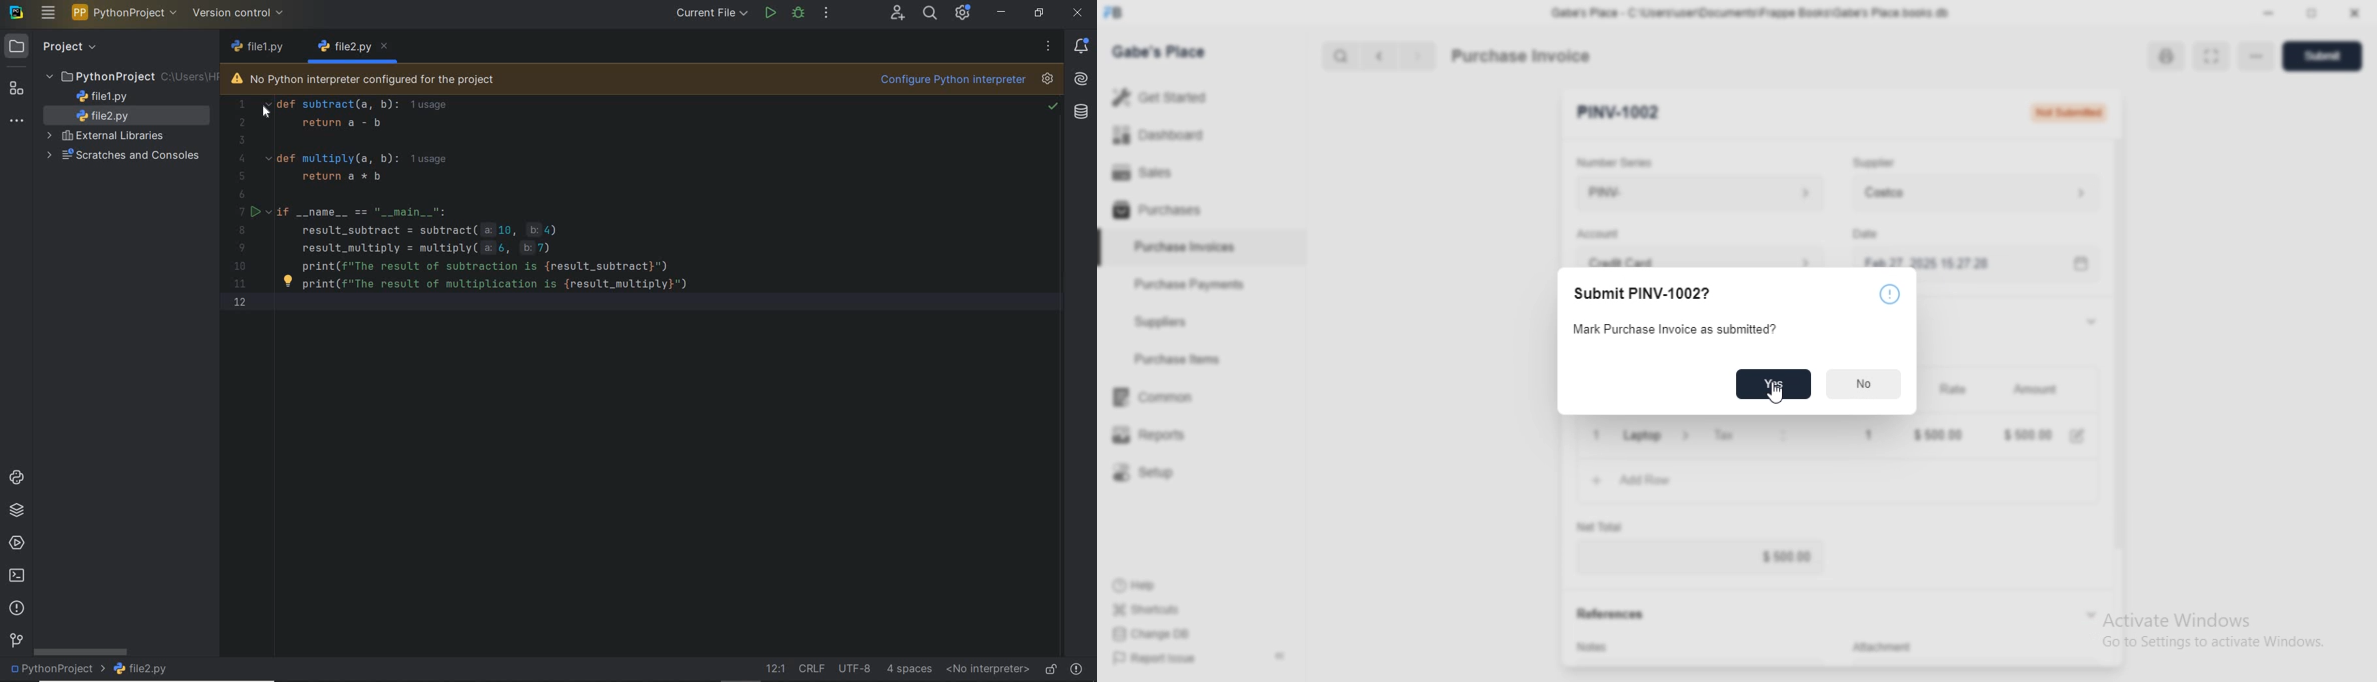 The width and height of the screenshot is (2380, 700). I want to click on Minimize, so click(2268, 13).